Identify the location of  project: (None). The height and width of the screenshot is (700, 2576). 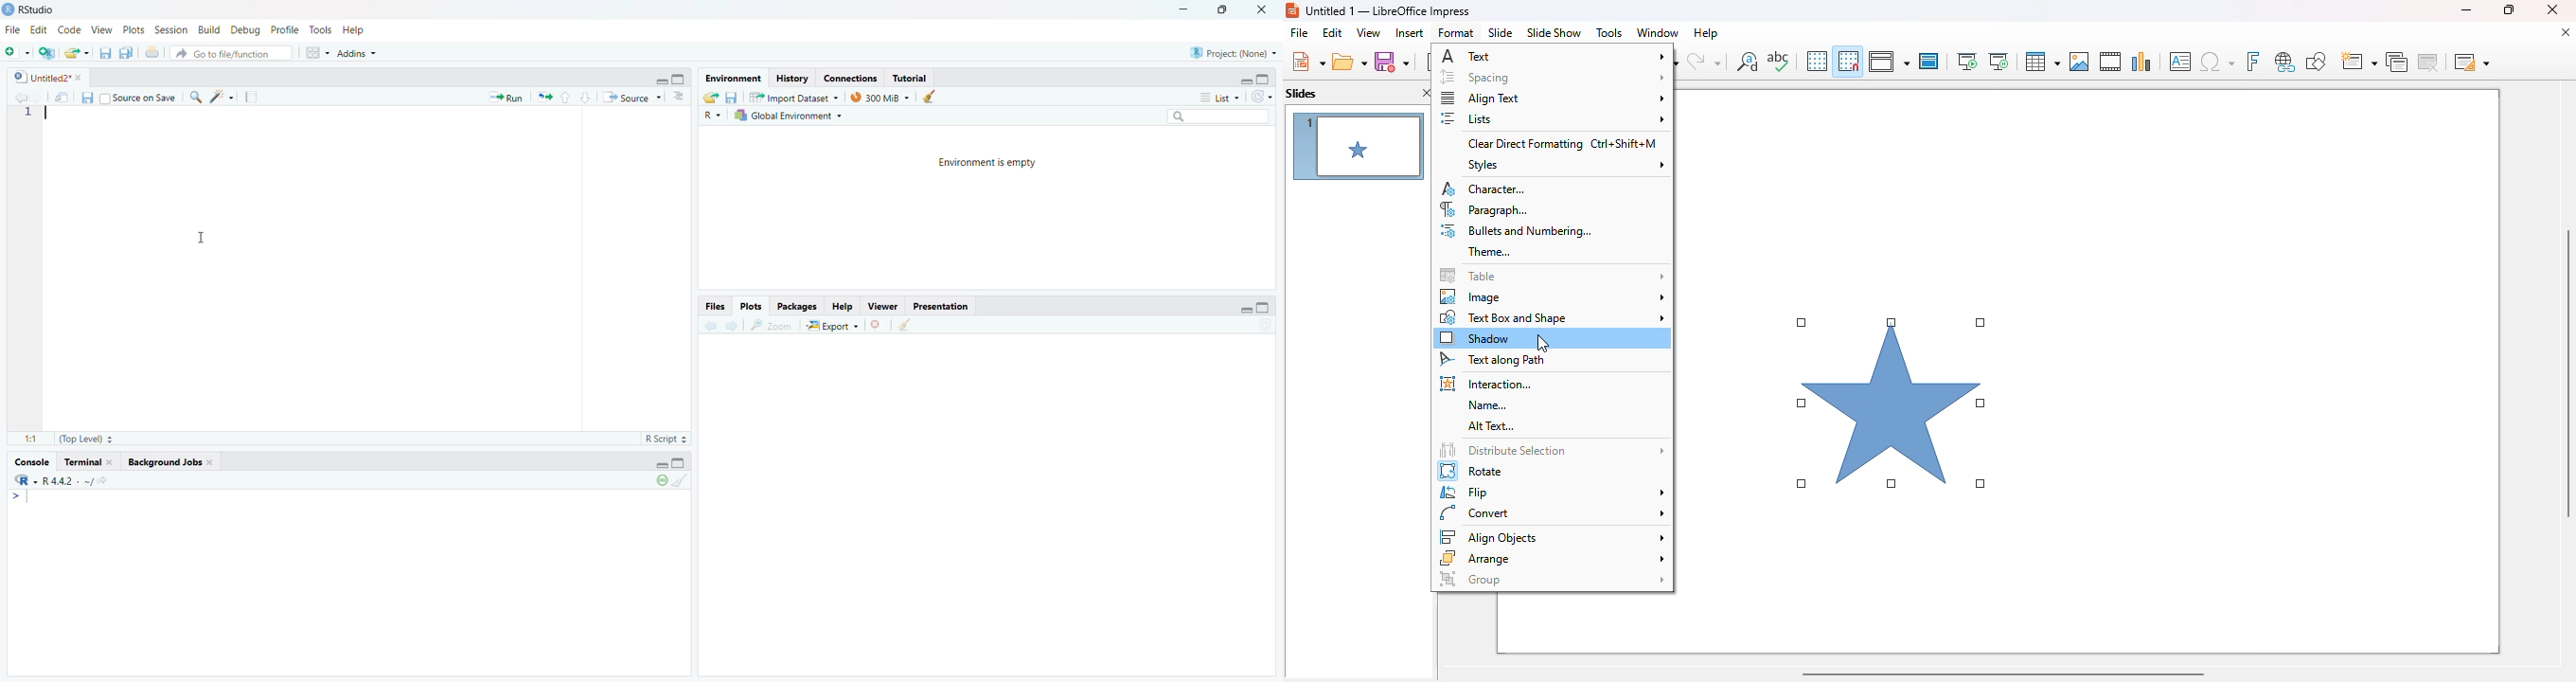
(1233, 51).